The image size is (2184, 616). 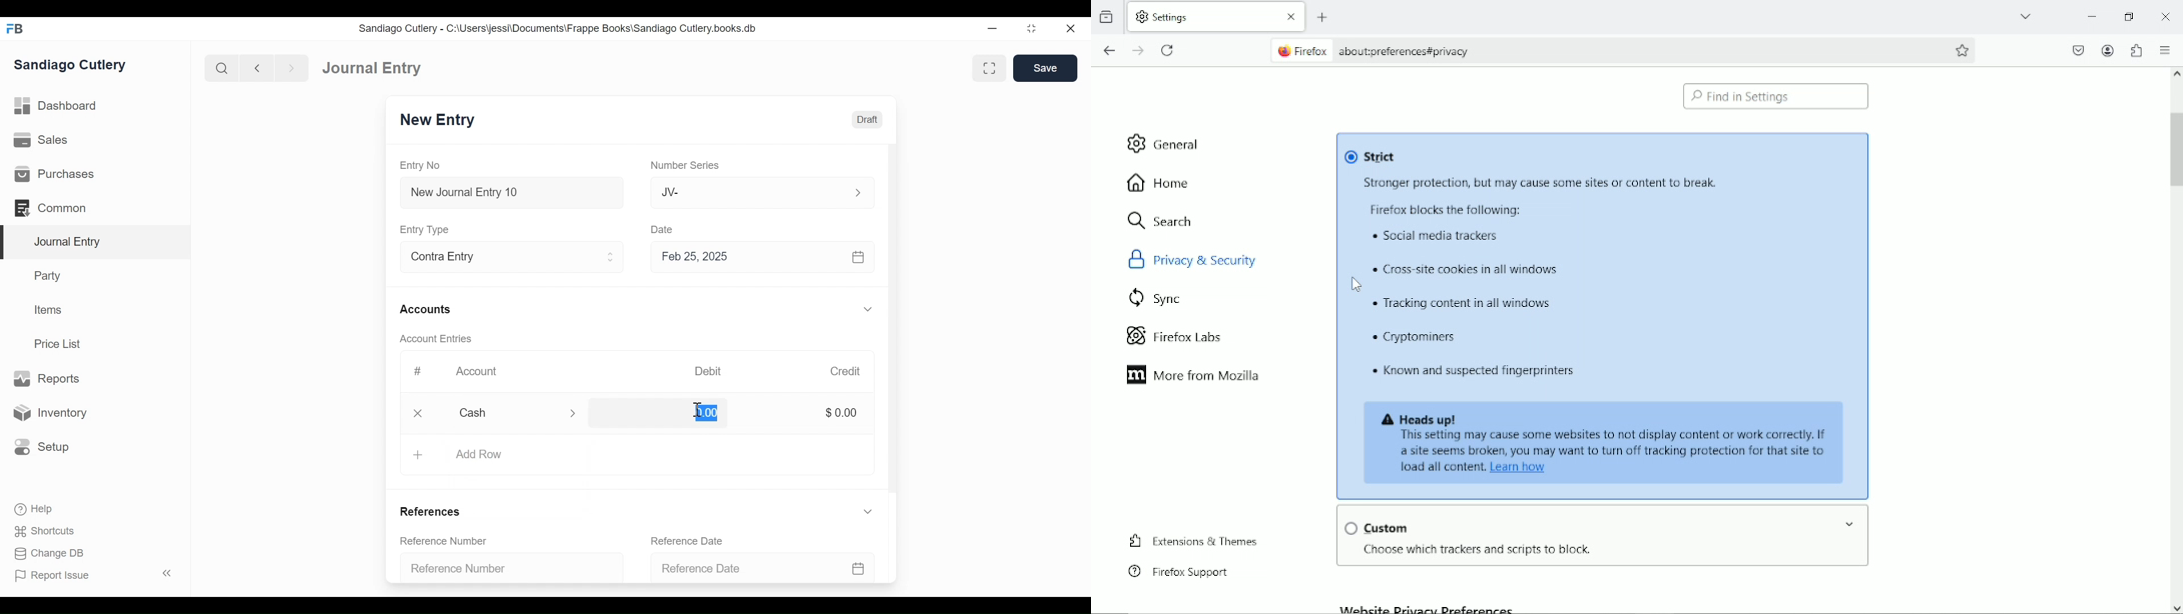 I want to click on custom, so click(x=1389, y=528).